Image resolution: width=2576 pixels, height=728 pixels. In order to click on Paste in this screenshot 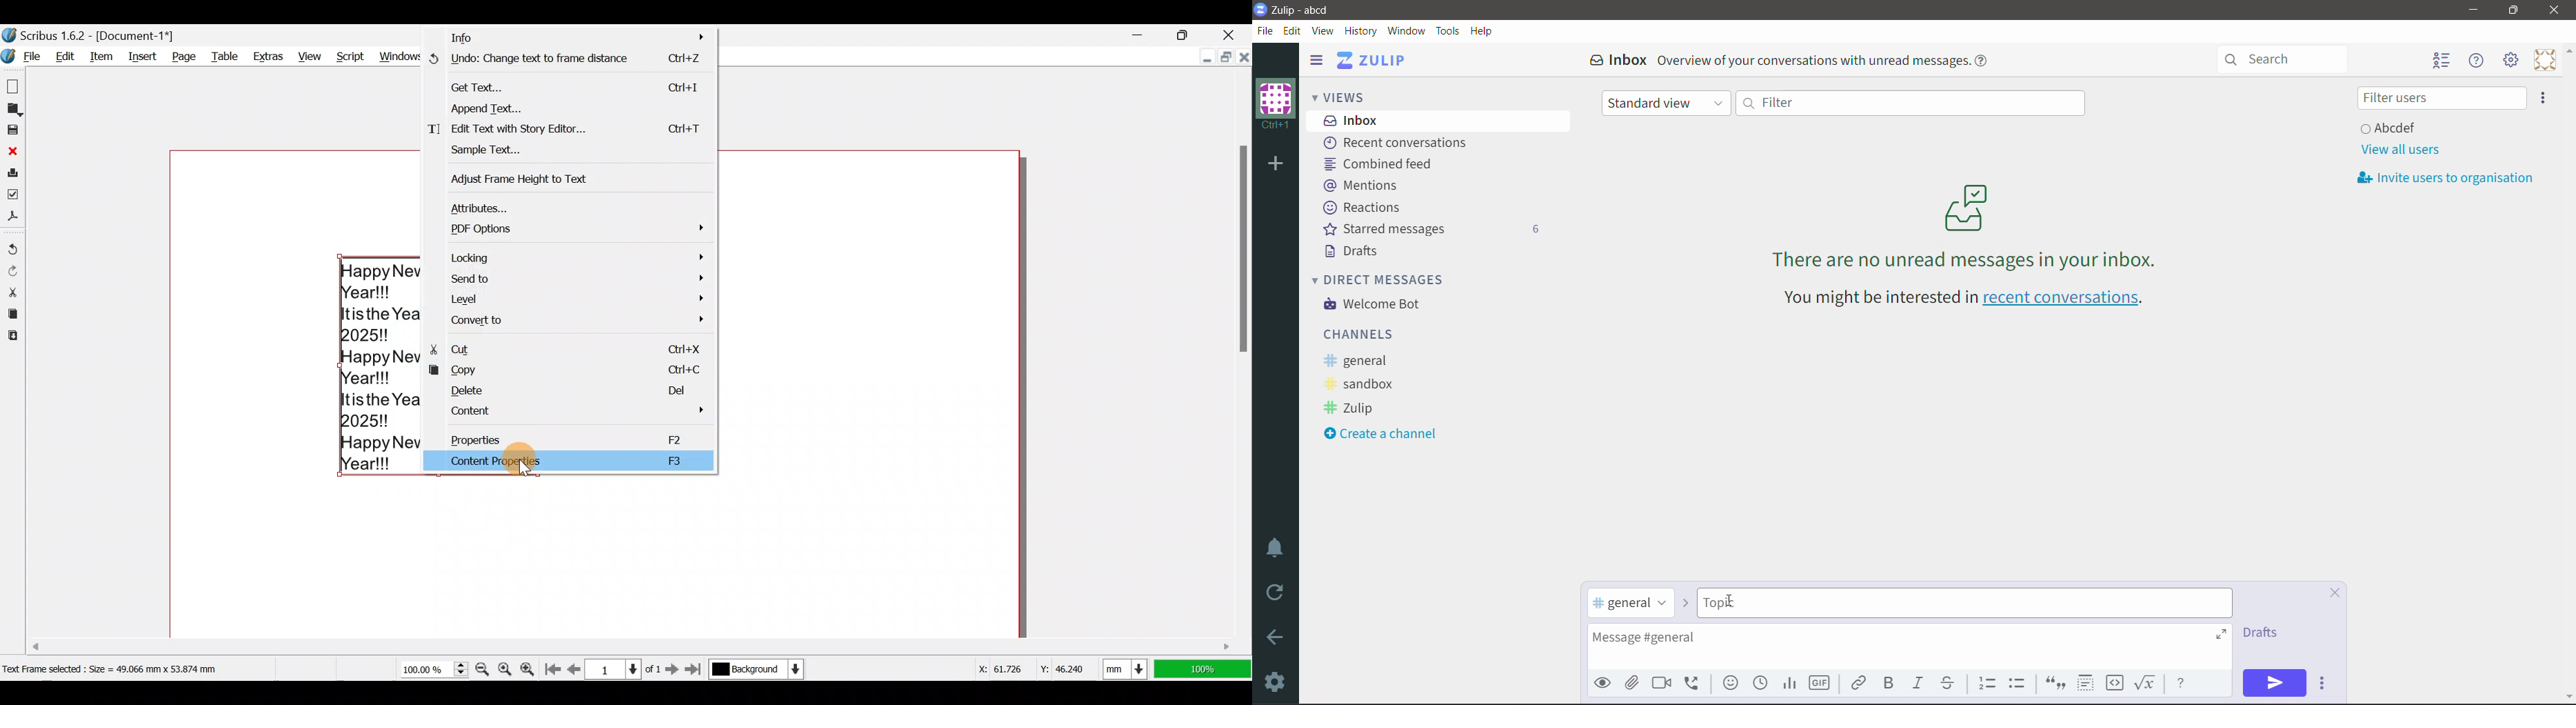, I will do `click(12, 337)`.